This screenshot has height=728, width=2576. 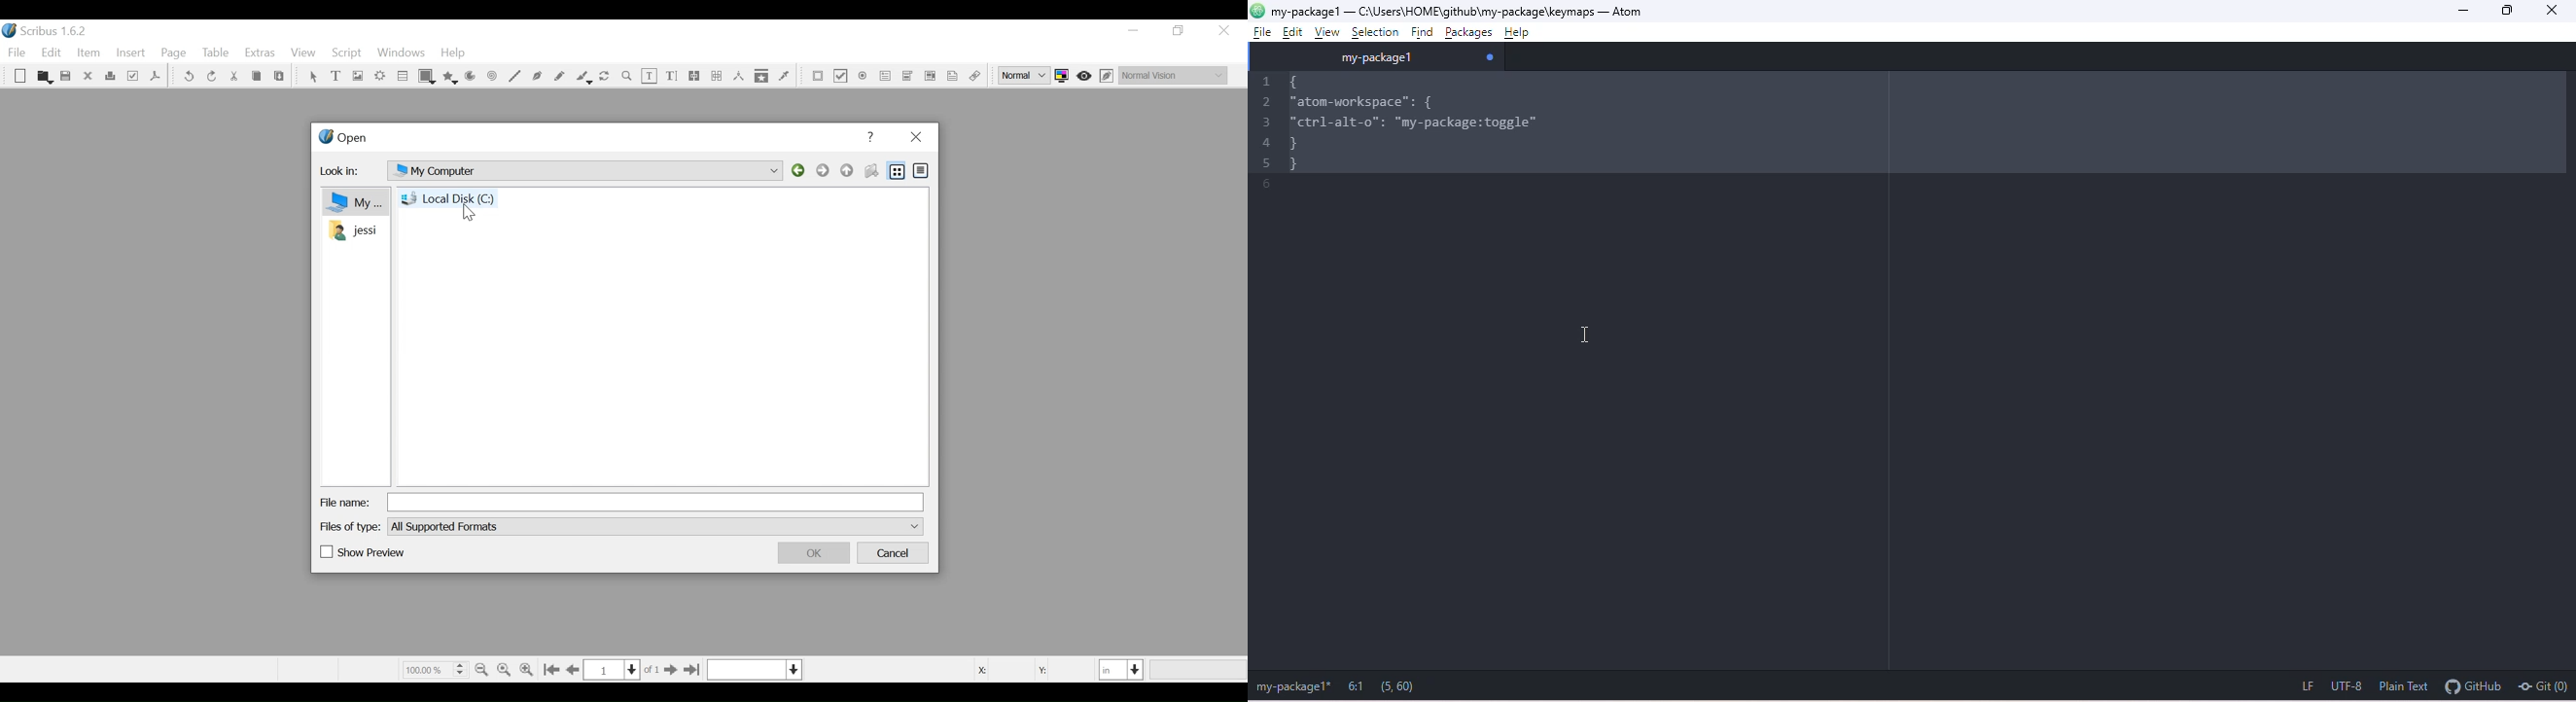 I want to click on Zoom in, so click(x=529, y=668).